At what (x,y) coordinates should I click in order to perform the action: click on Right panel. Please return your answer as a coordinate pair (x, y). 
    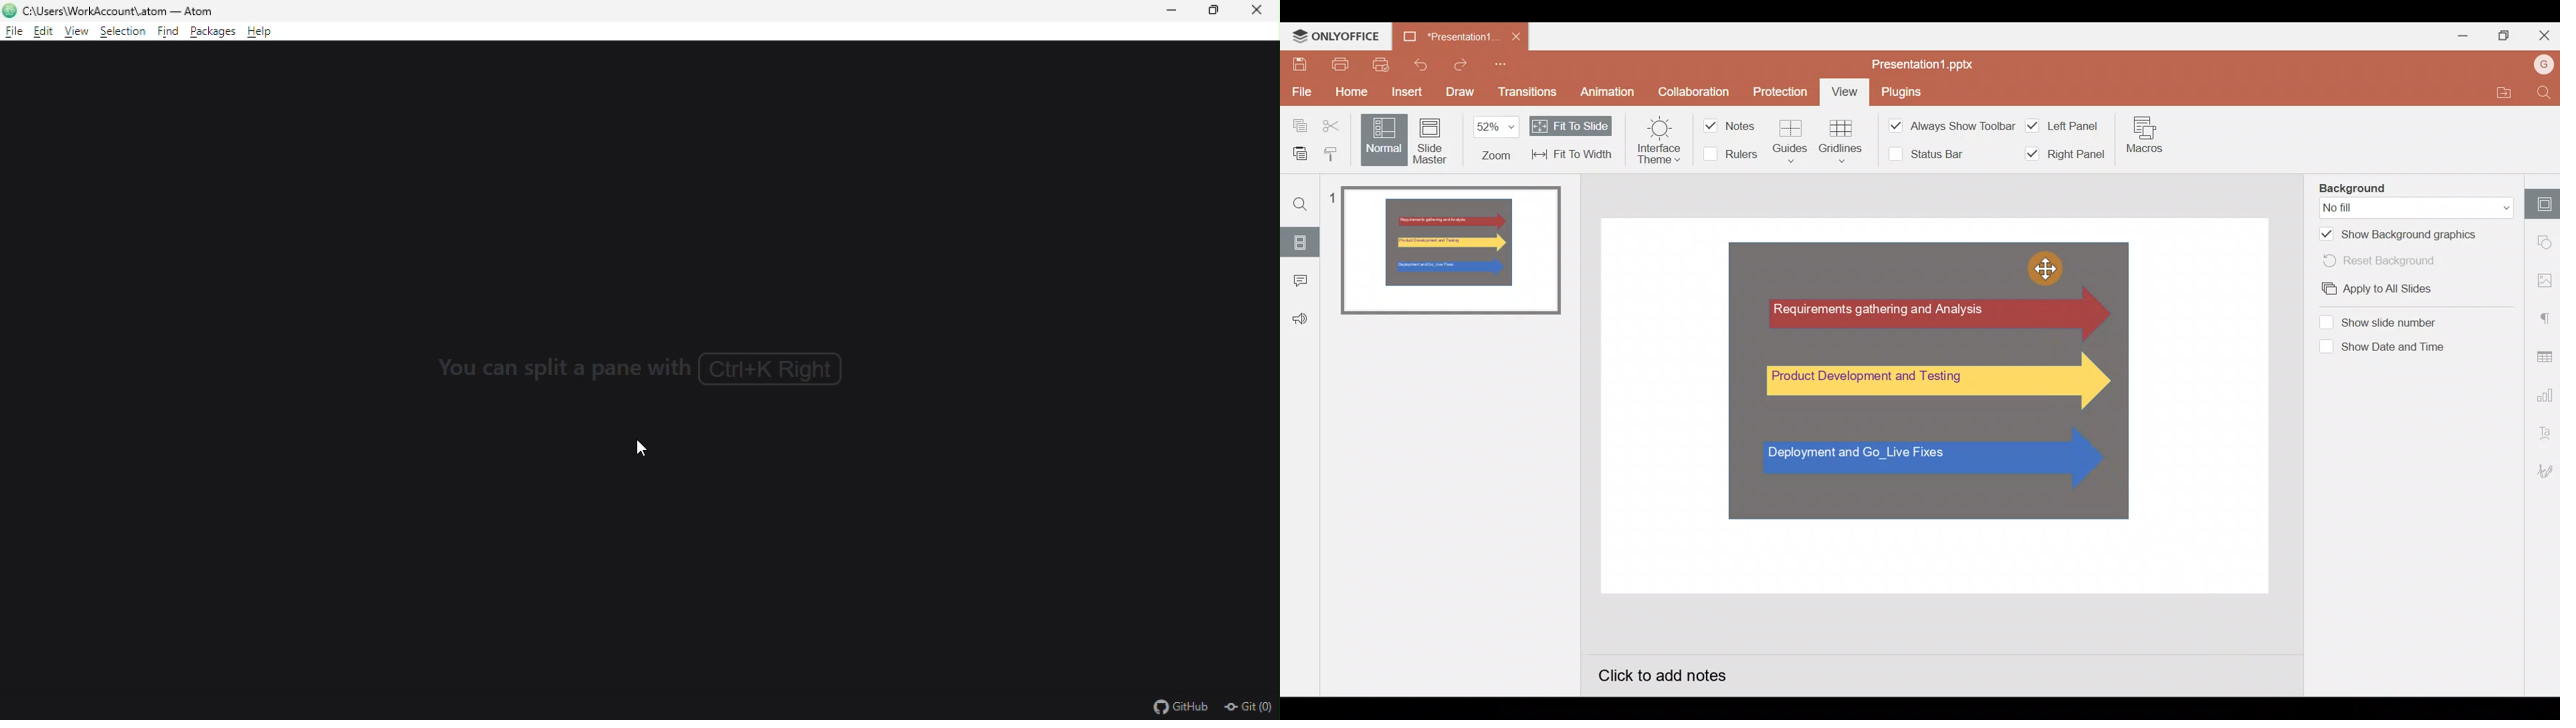
    Looking at the image, I should click on (2063, 155).